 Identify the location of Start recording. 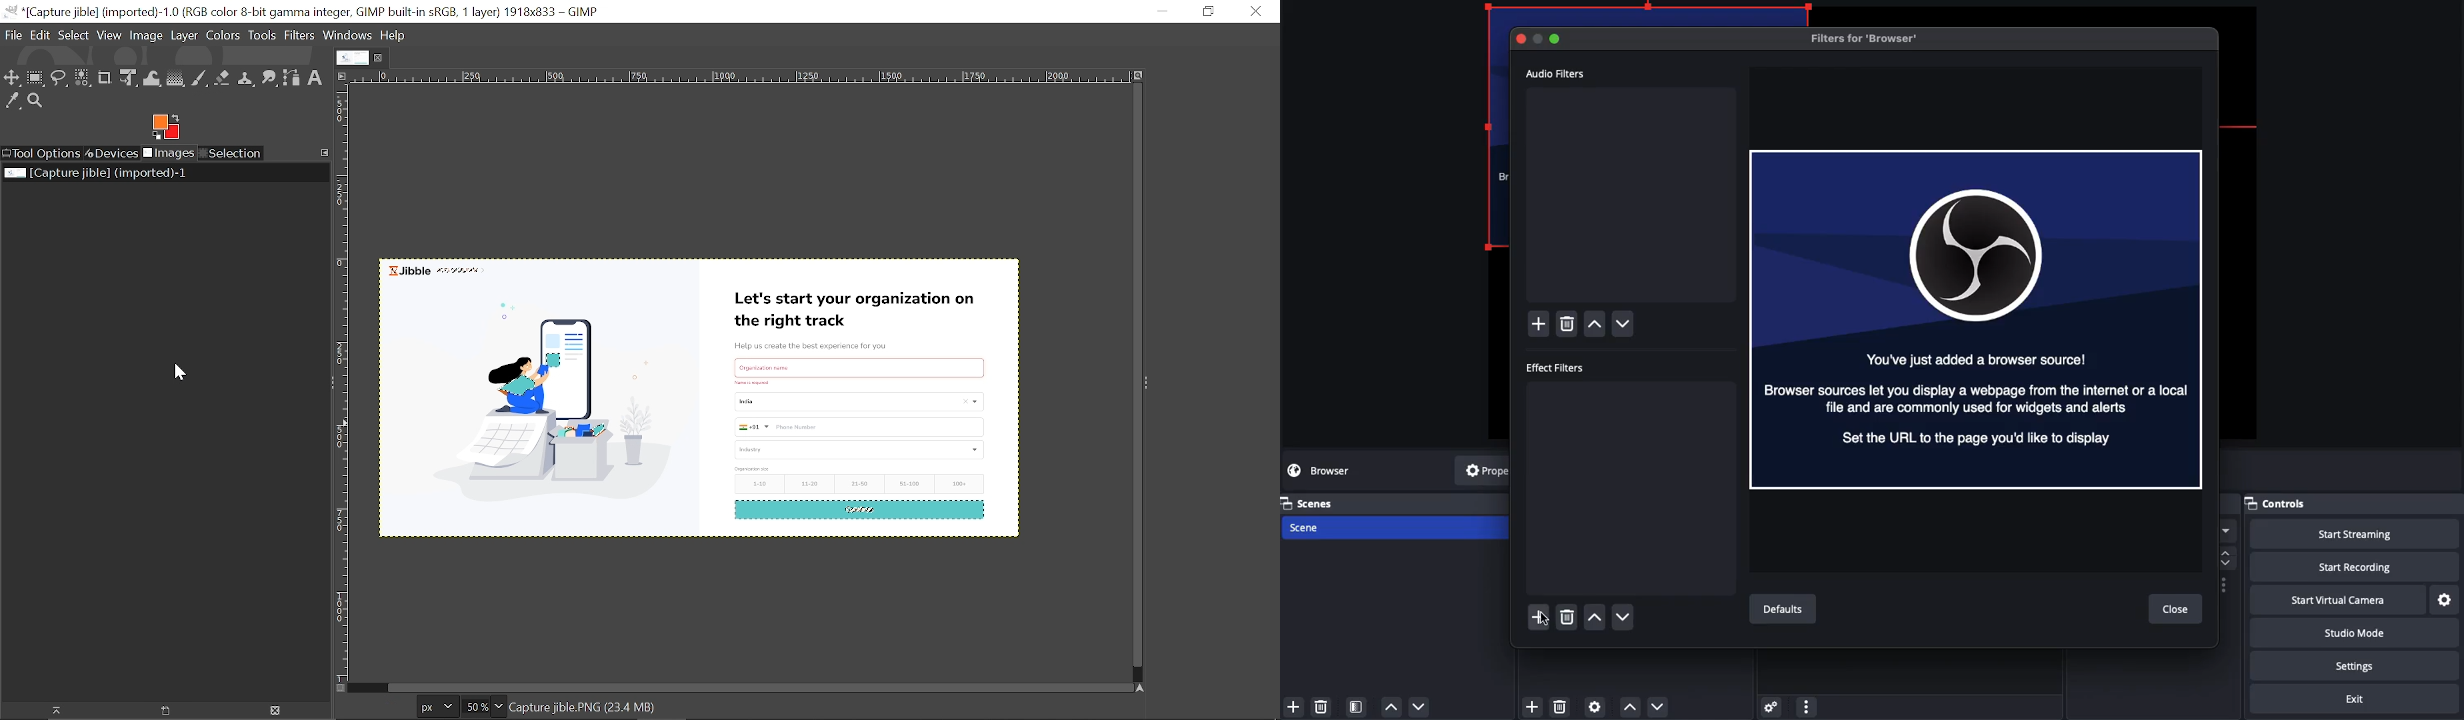
(2349, 566).